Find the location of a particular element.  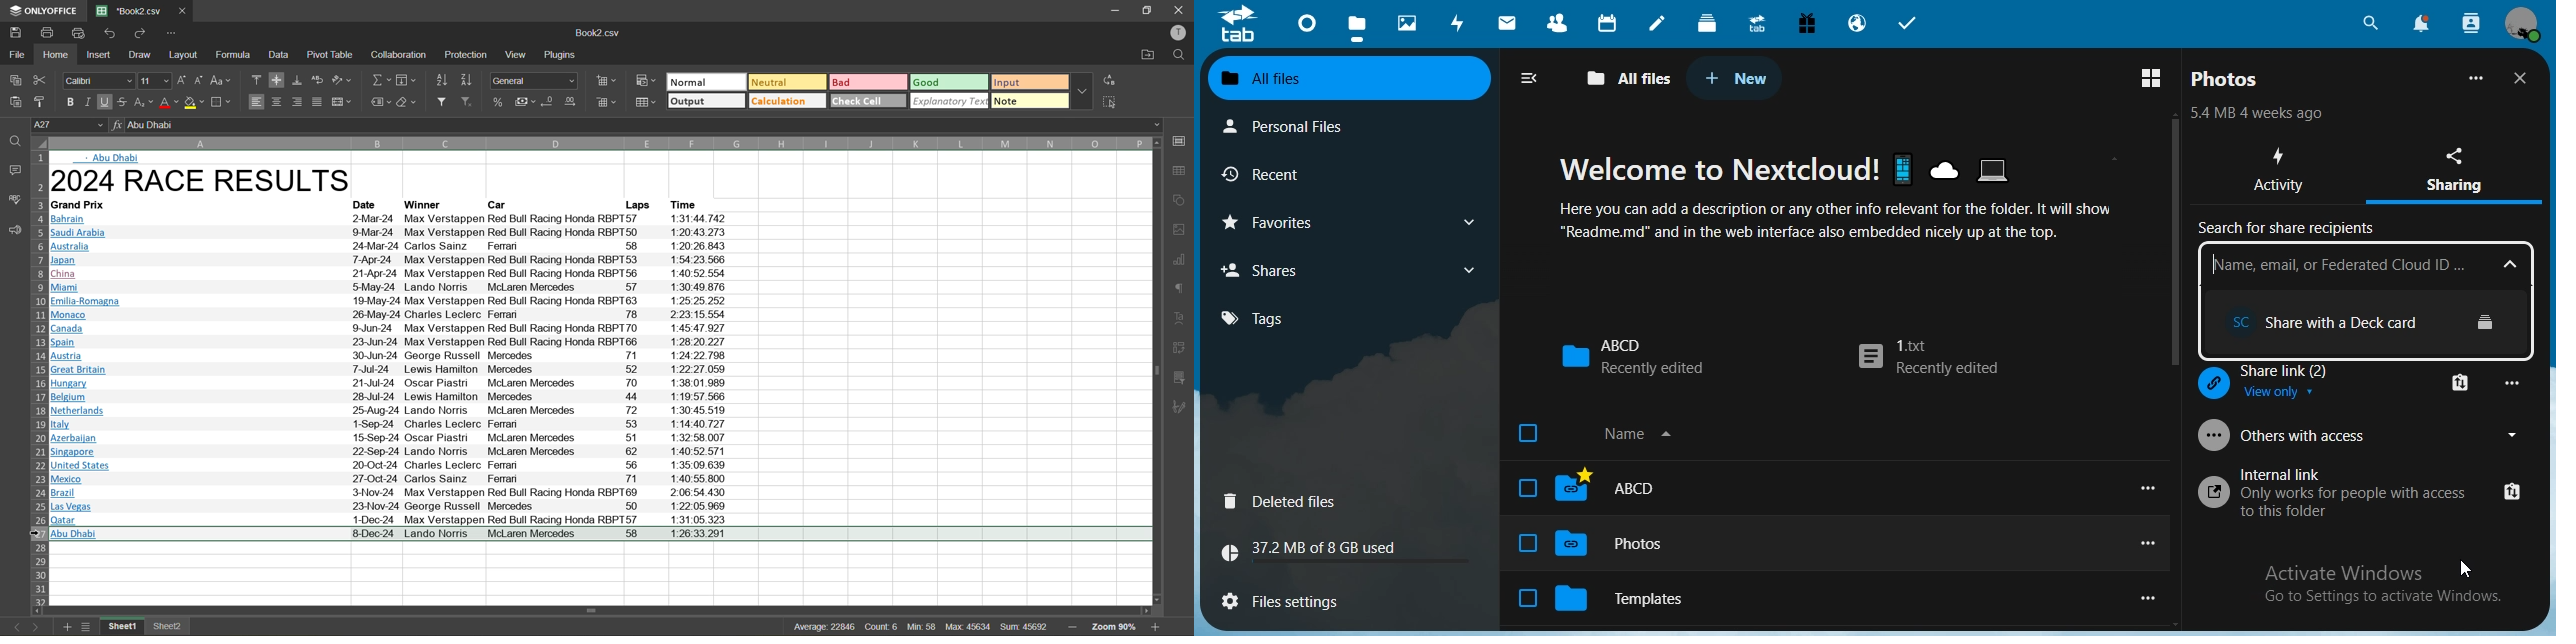

pivot table is located at coordinates (1181, 351).